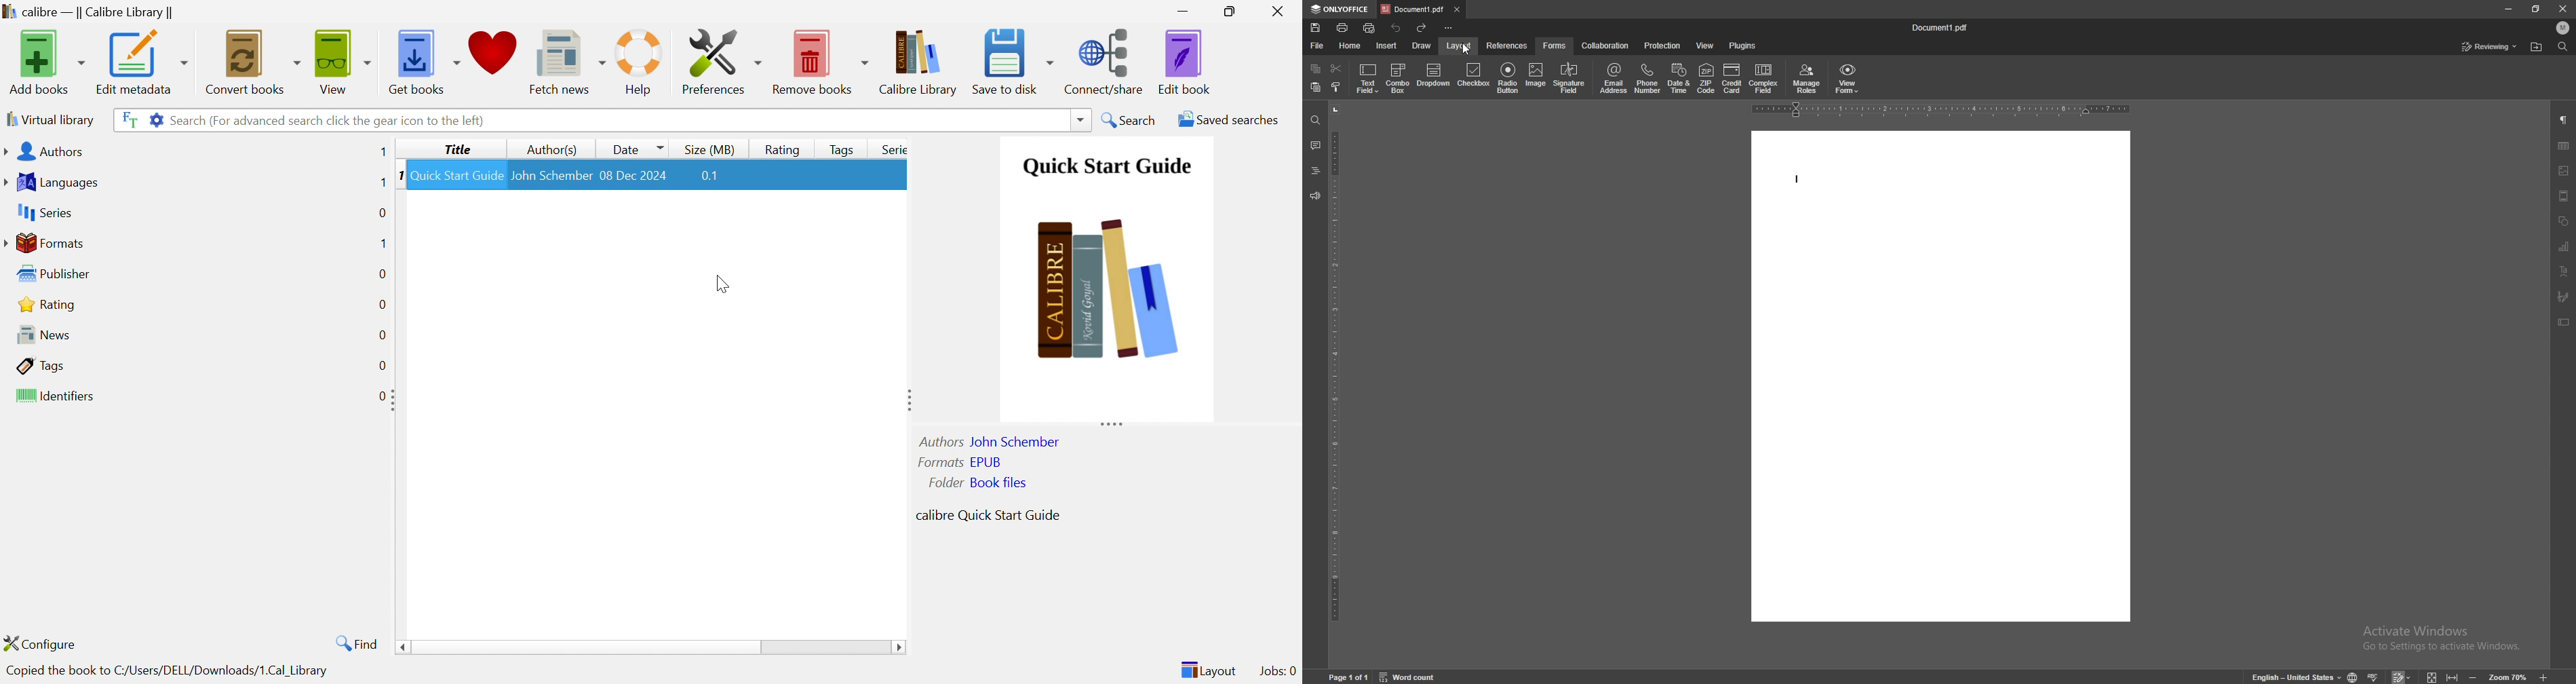  I want to click on Title, so click(456, 150).